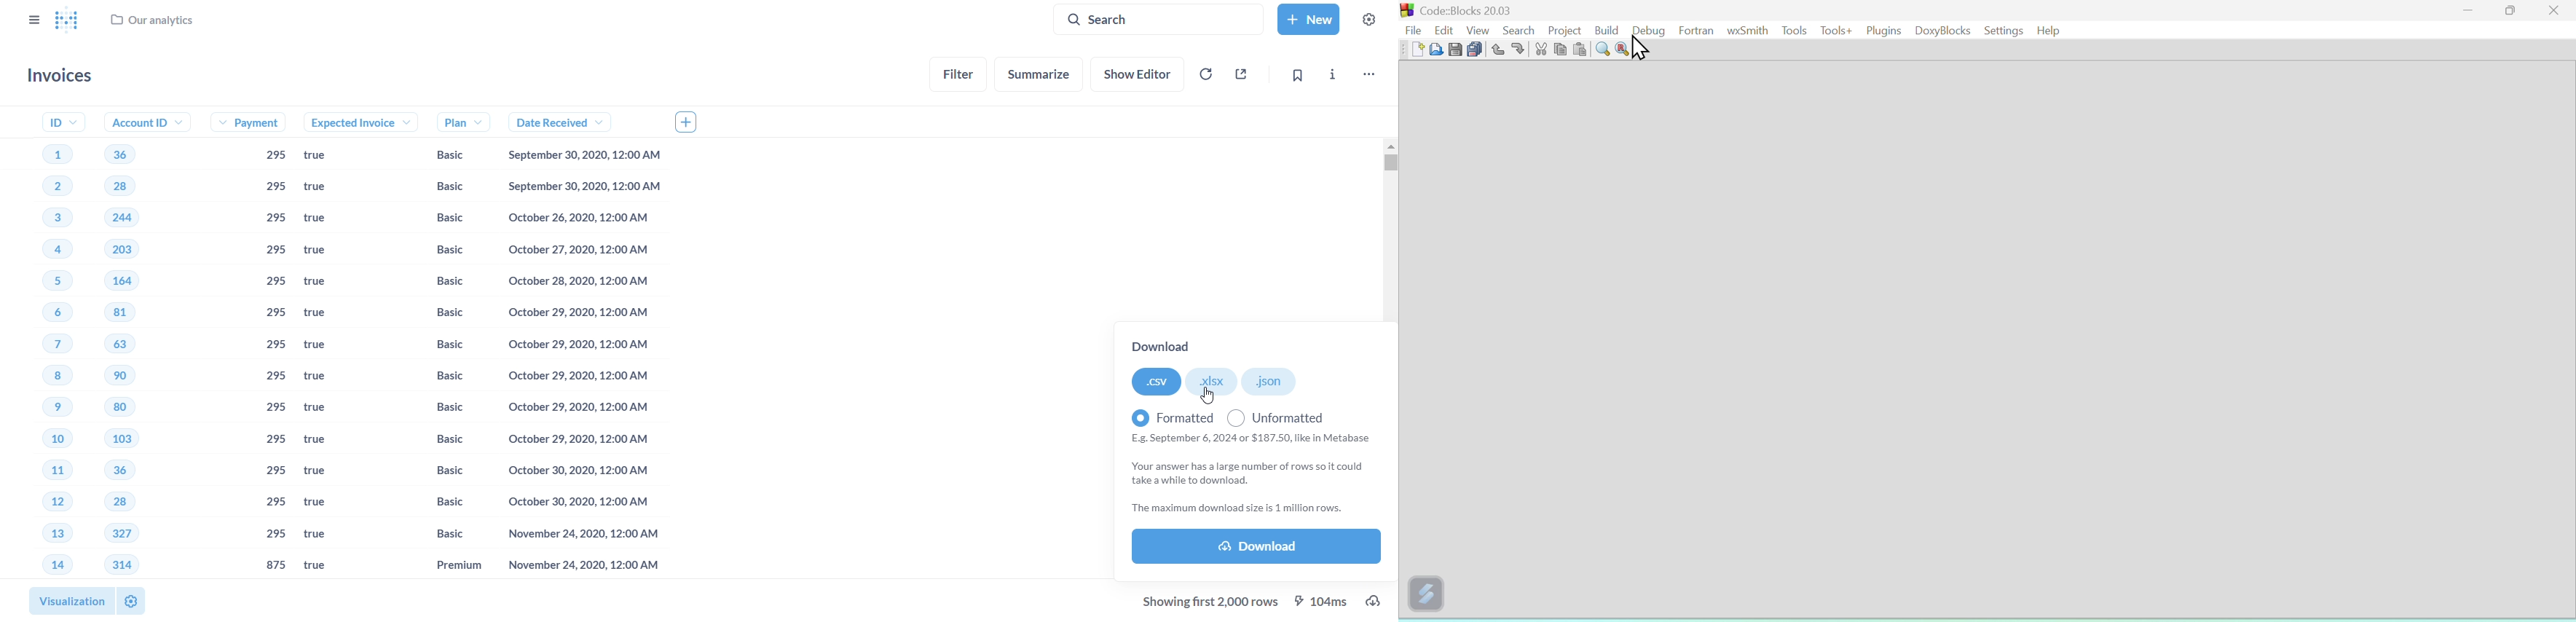  What do you see at coordinates (2050, 30) in the screenshot?
I see `help` at bounding box center [2050, 30].